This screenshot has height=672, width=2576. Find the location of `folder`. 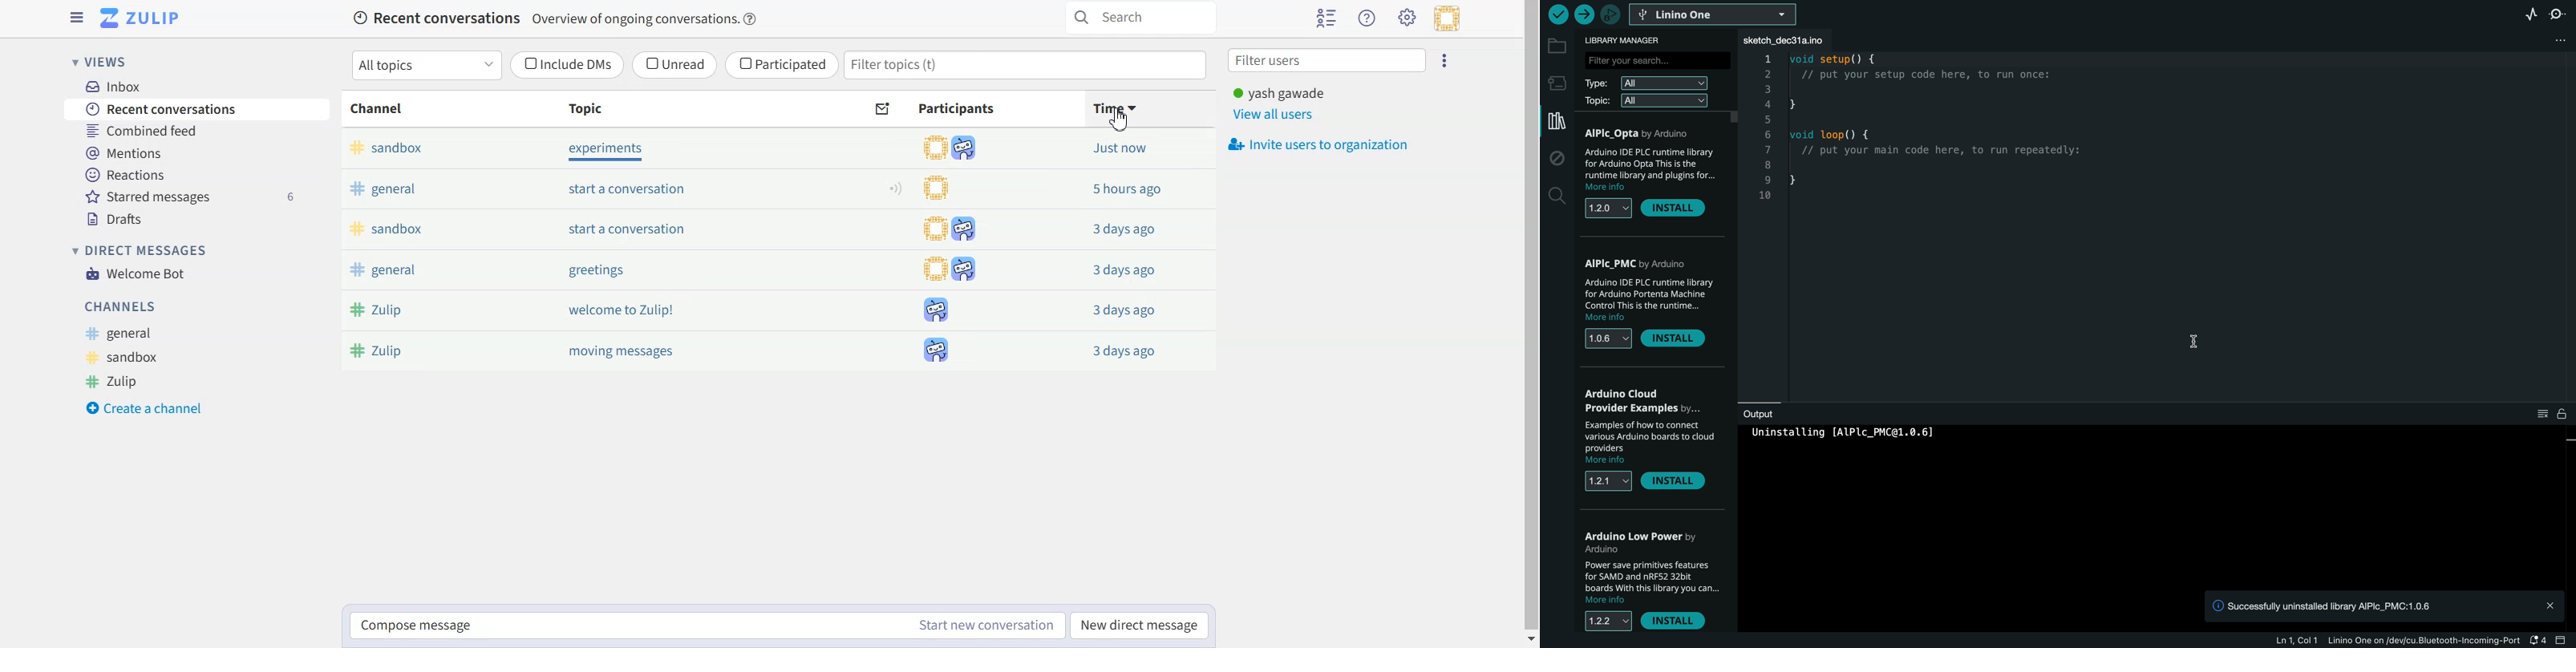

folder is located at coordinates (1556, 45).